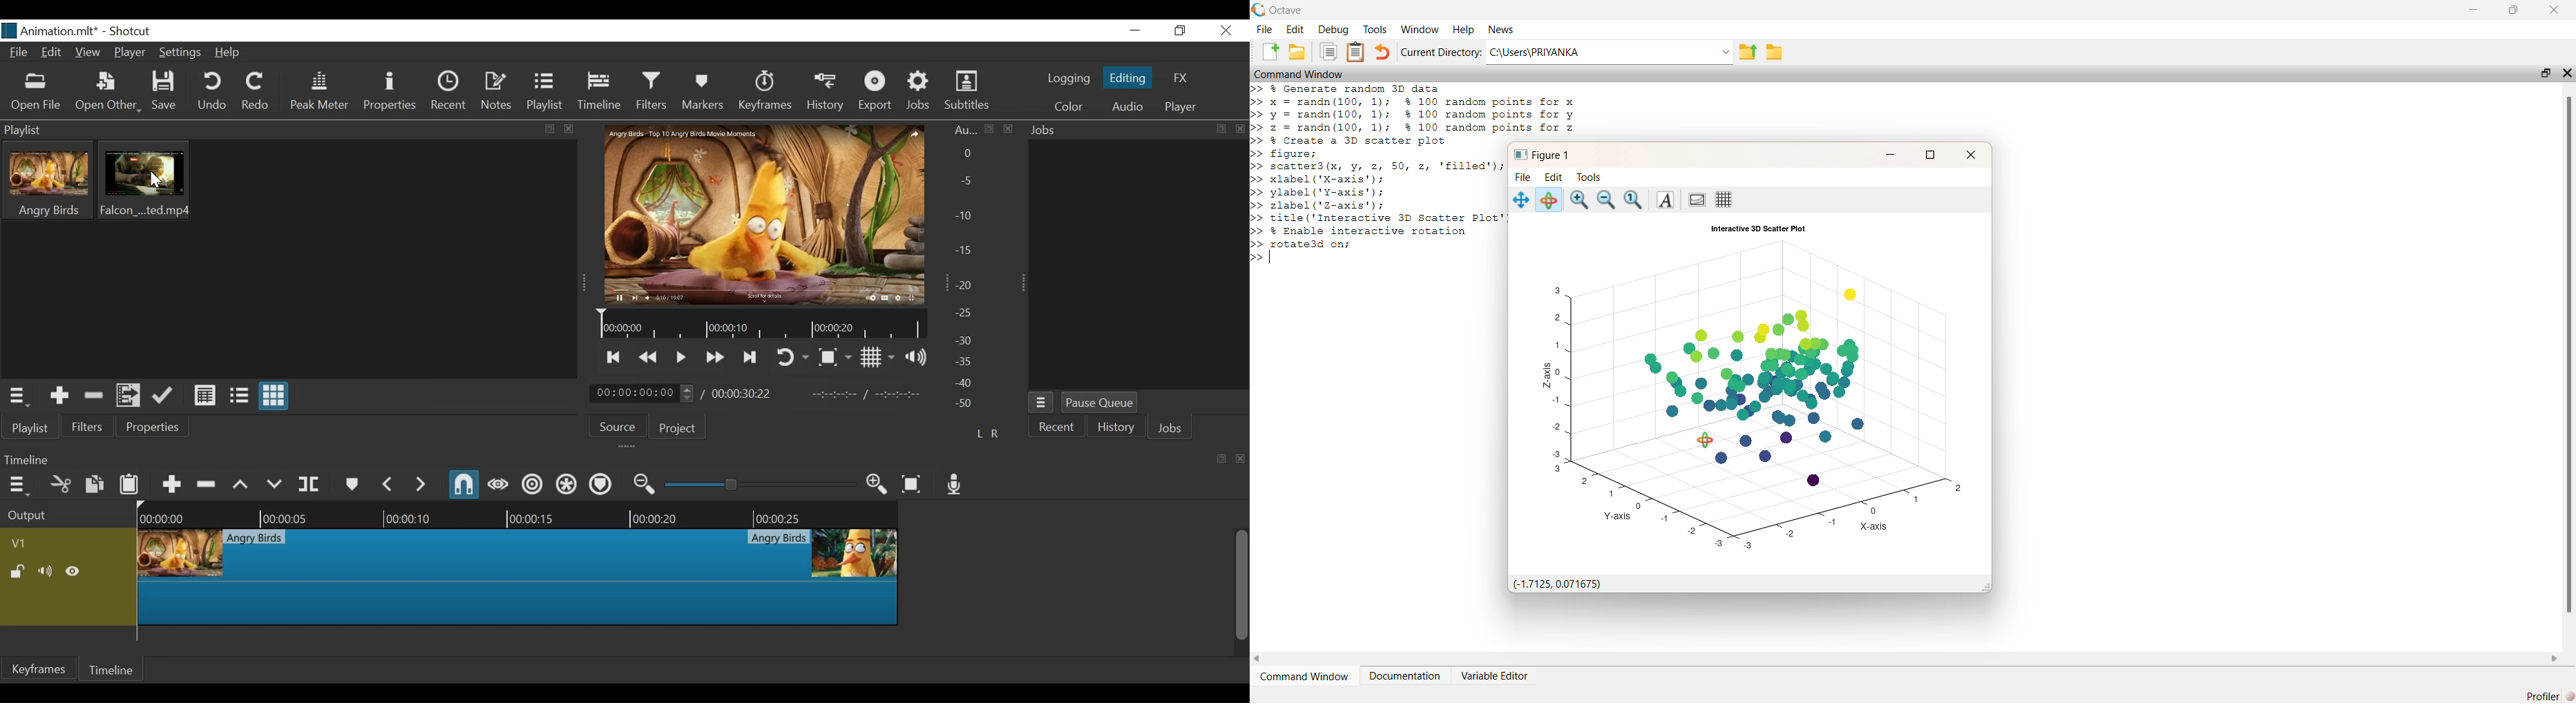  Describe the element at coordinates (1590, 177) in the screenshot. I see `Tools` at that location.